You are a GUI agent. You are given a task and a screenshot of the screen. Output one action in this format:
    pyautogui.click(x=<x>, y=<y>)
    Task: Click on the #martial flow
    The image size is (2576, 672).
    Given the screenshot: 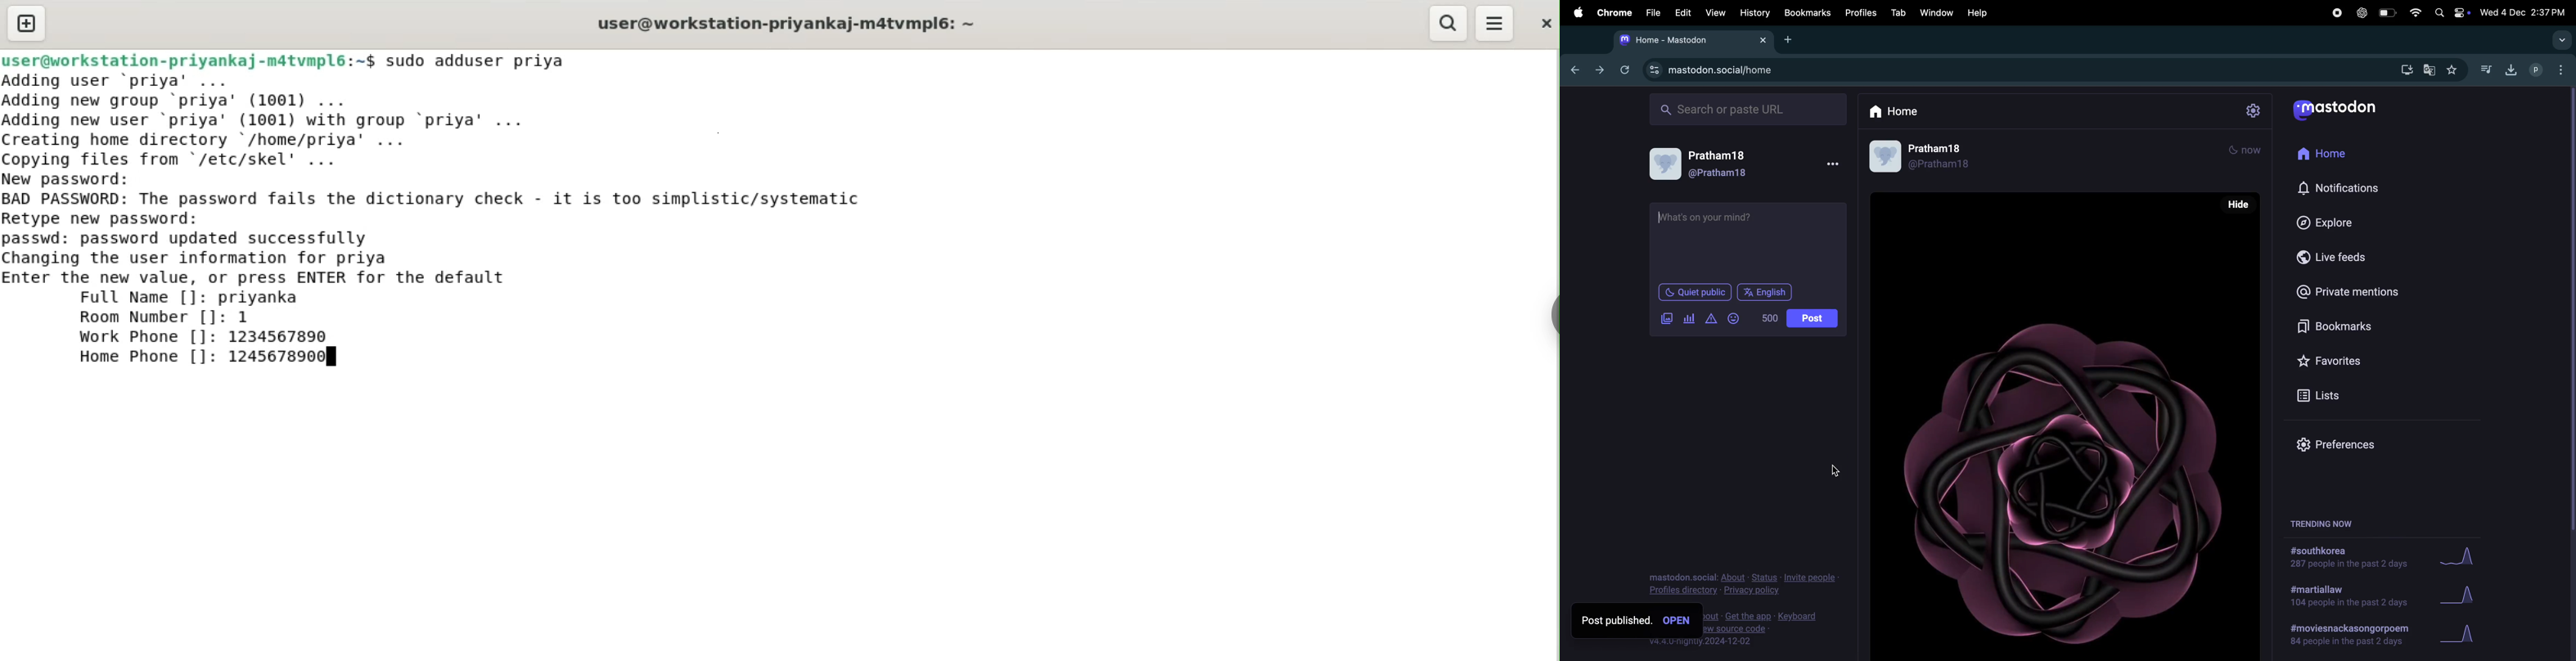 What is the action you would take?
    pyautogui.click(x=2350, y=596)
    